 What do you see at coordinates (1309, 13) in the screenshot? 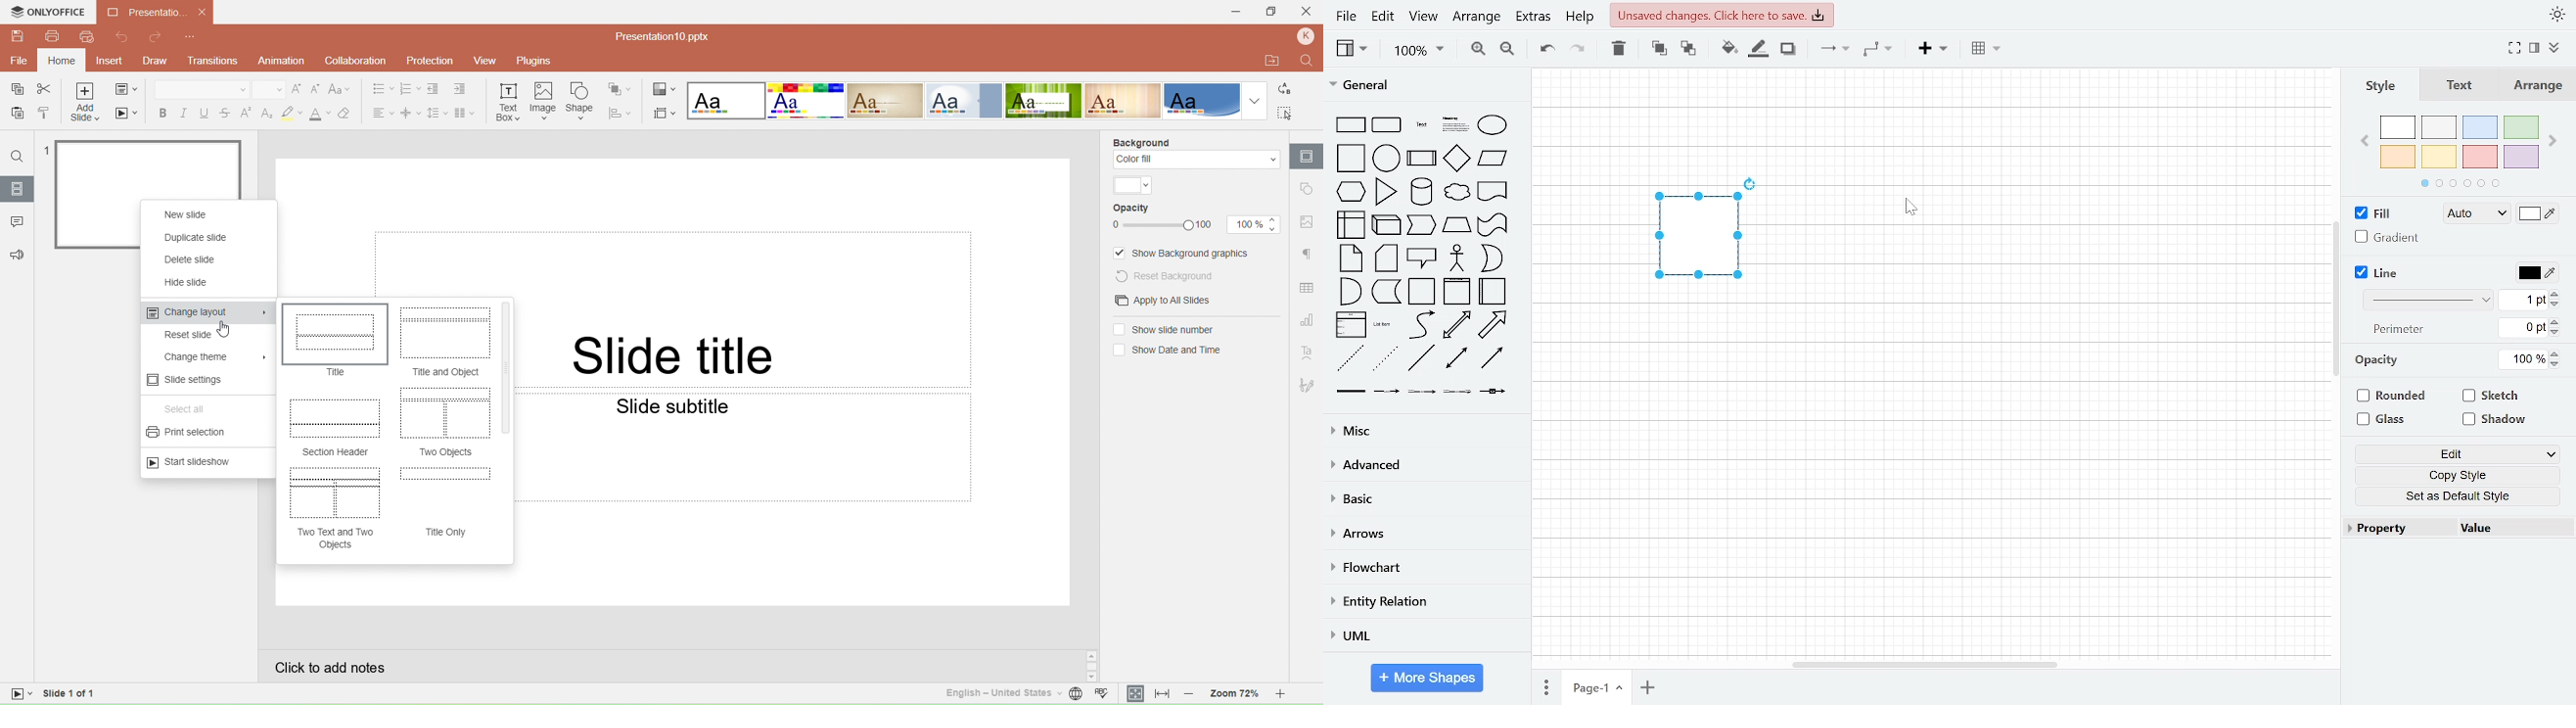
I see `Close` at bounding box center [1309, 13].